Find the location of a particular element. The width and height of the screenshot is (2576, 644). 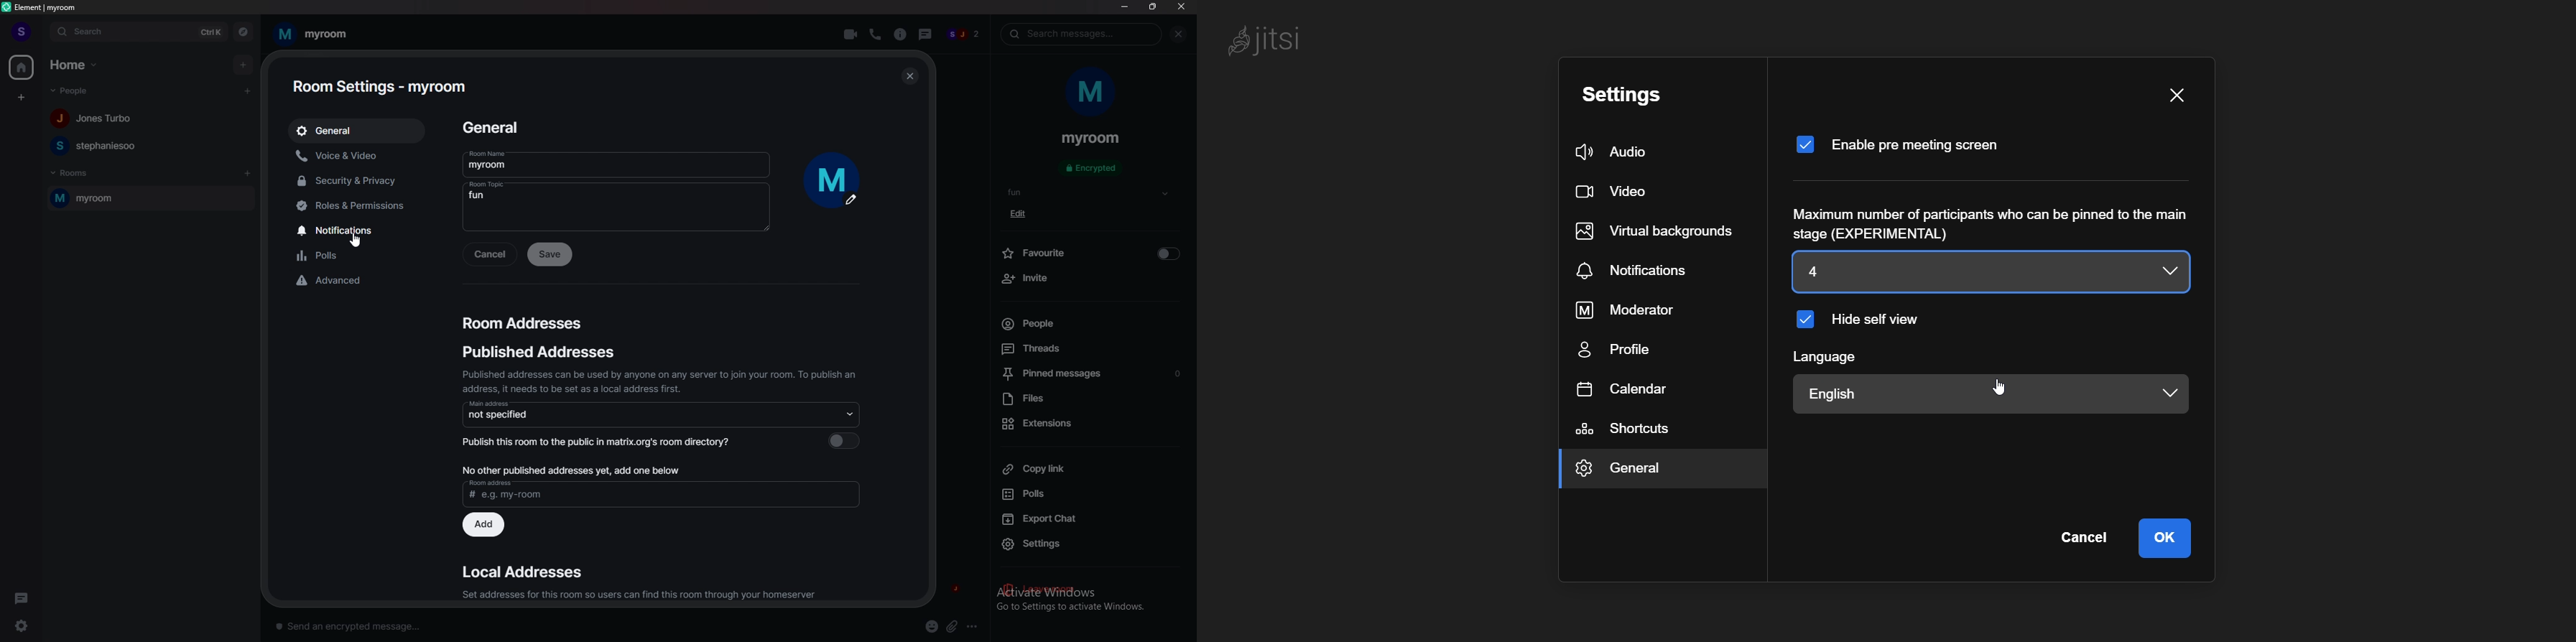

threads is located at coordinates (1085, 348).